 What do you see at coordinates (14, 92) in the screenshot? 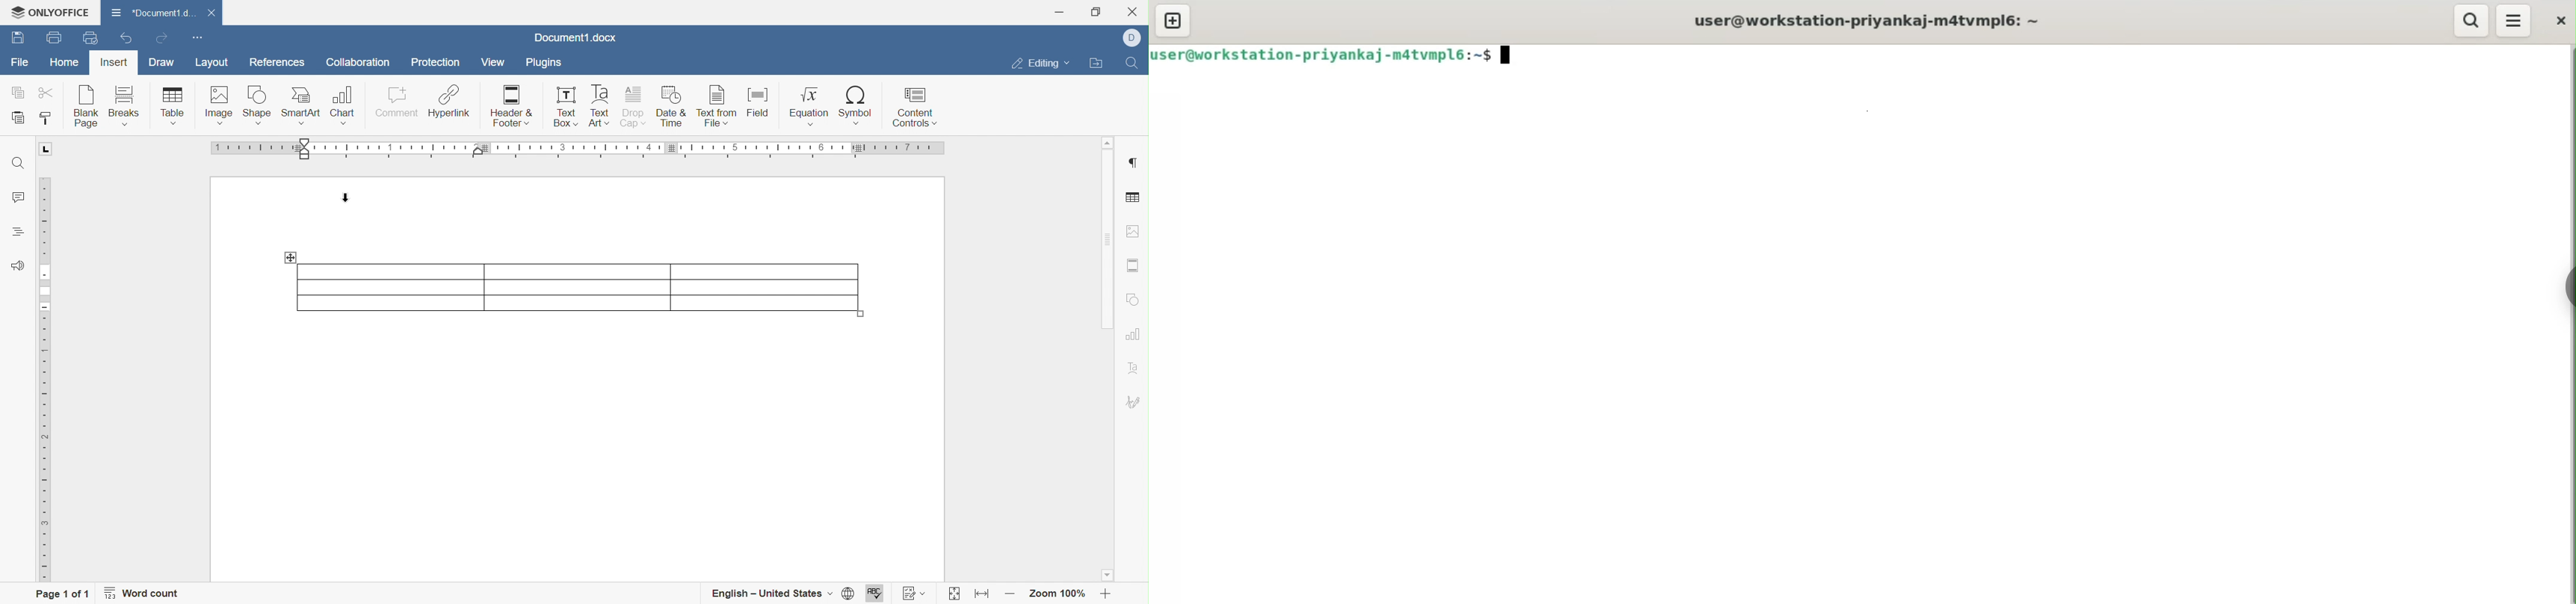
I see `Copy` at bounding box center [14, 92].